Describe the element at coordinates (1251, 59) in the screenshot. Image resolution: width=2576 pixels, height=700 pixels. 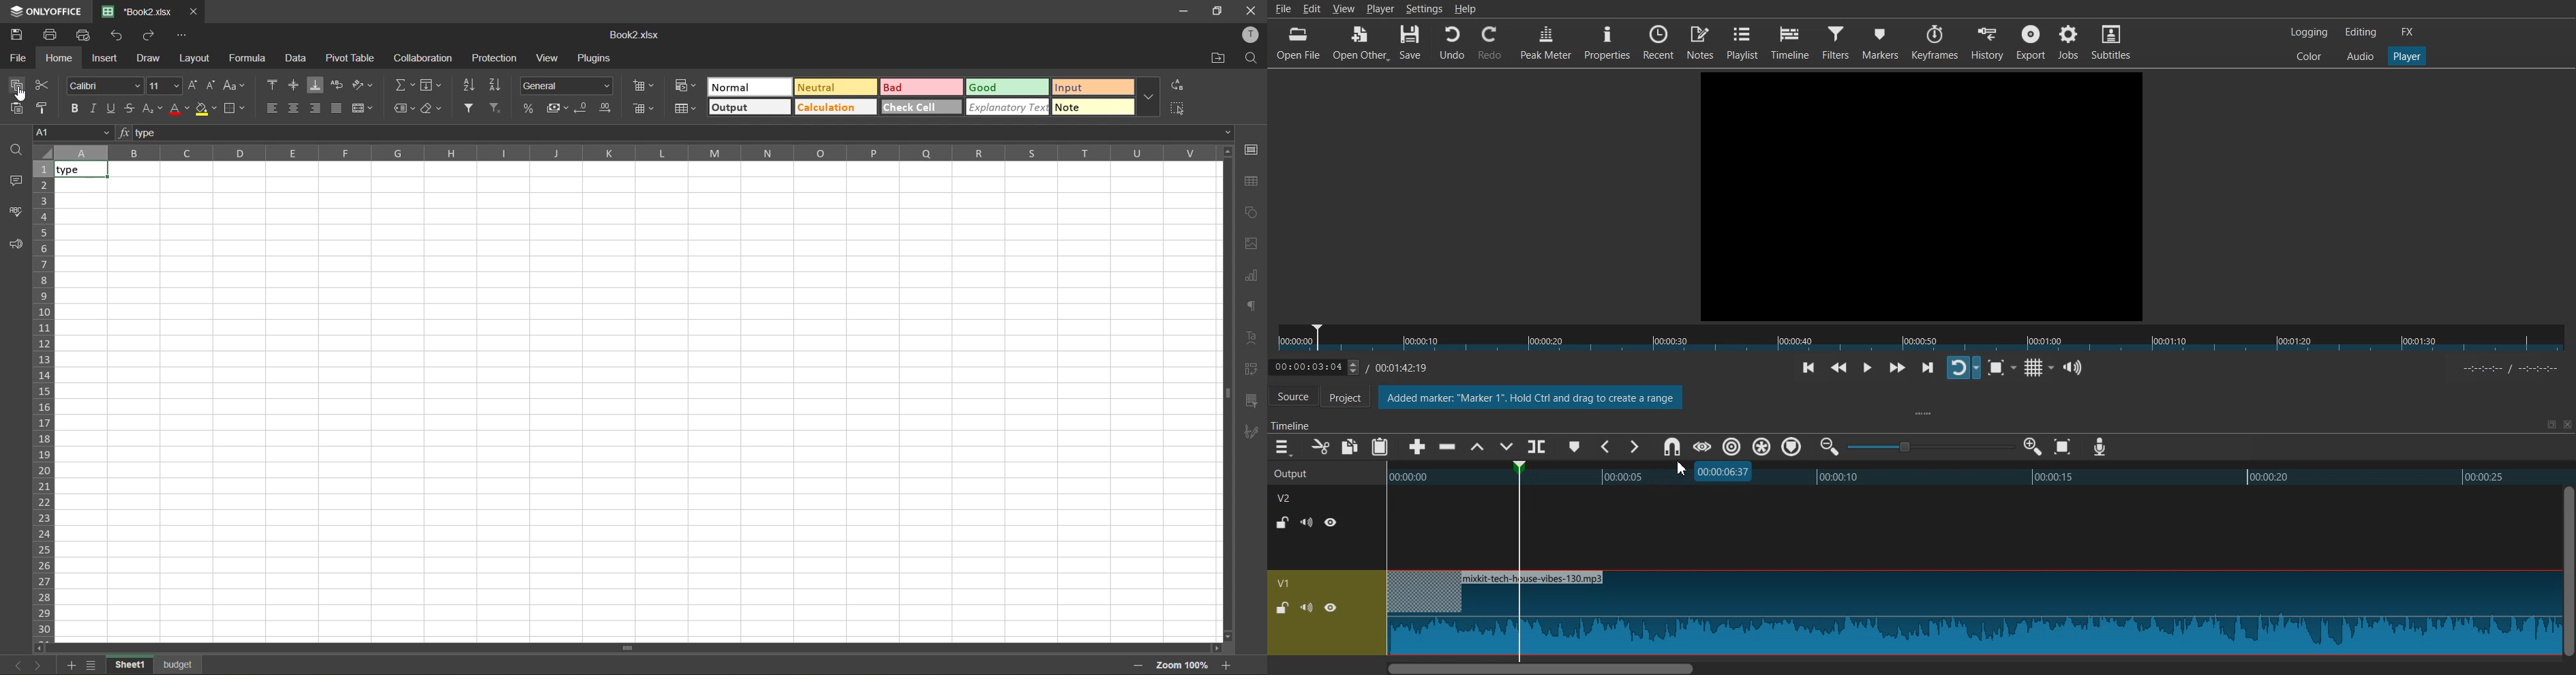
I see `find` at that location.